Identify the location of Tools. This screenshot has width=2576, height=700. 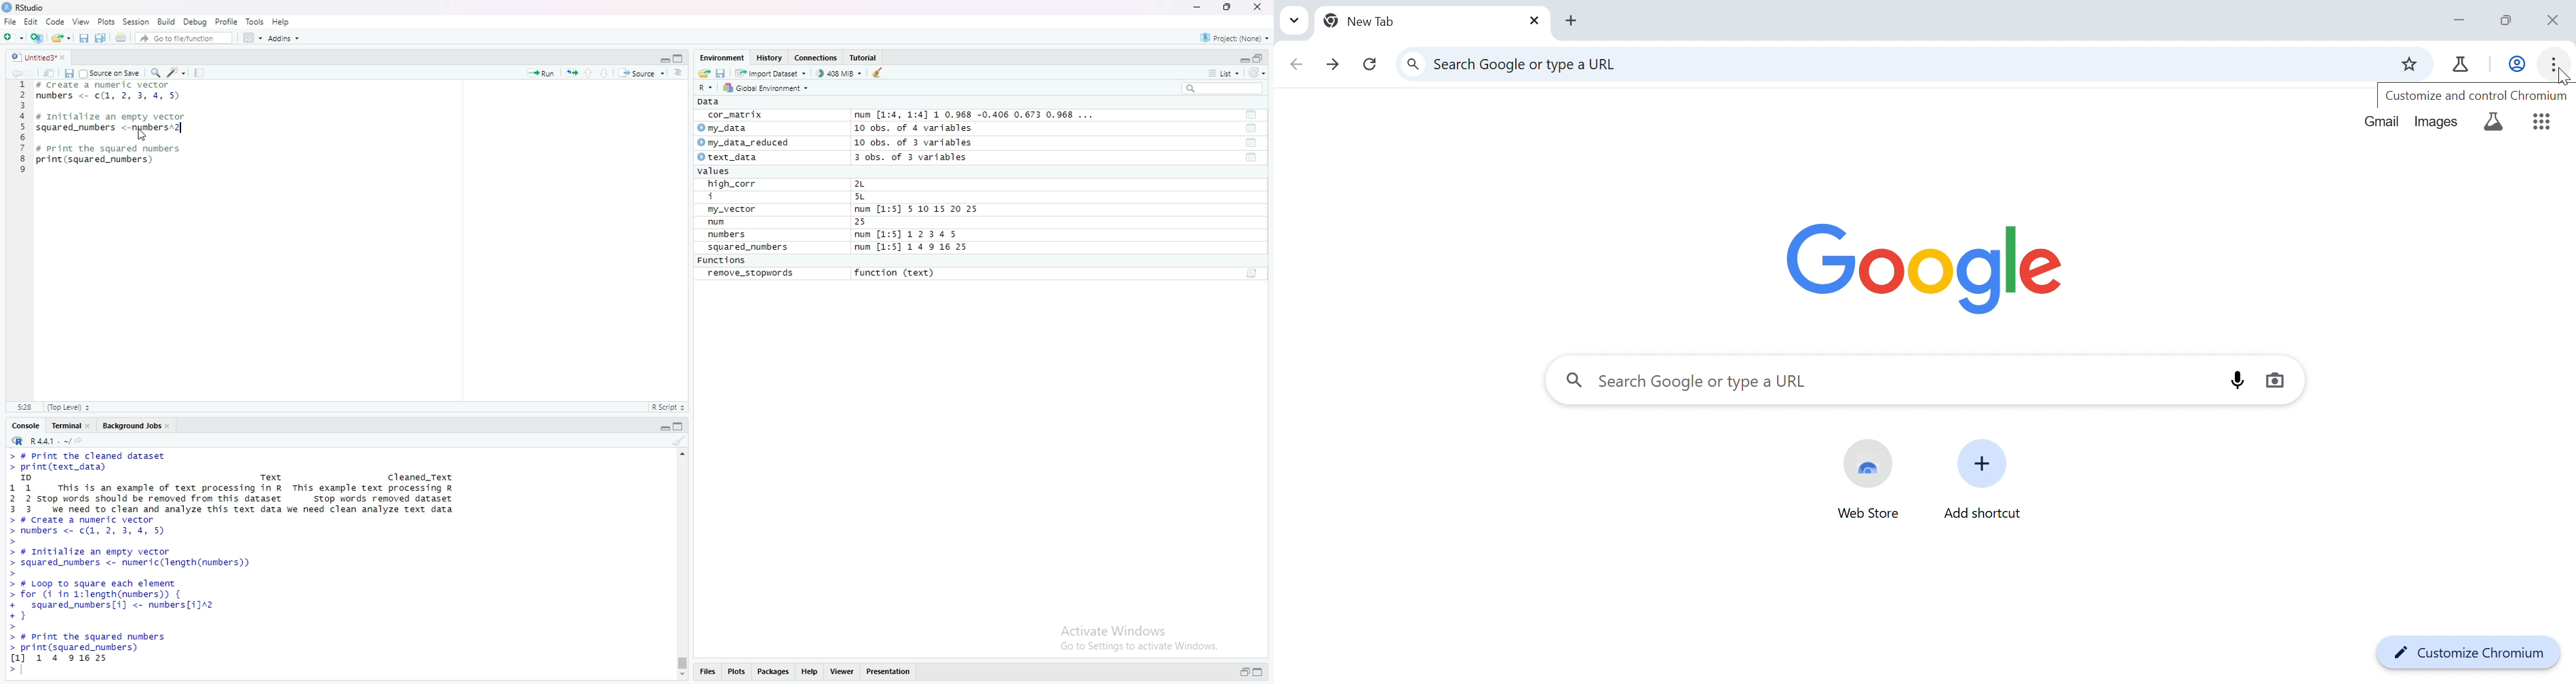
(256, 21).